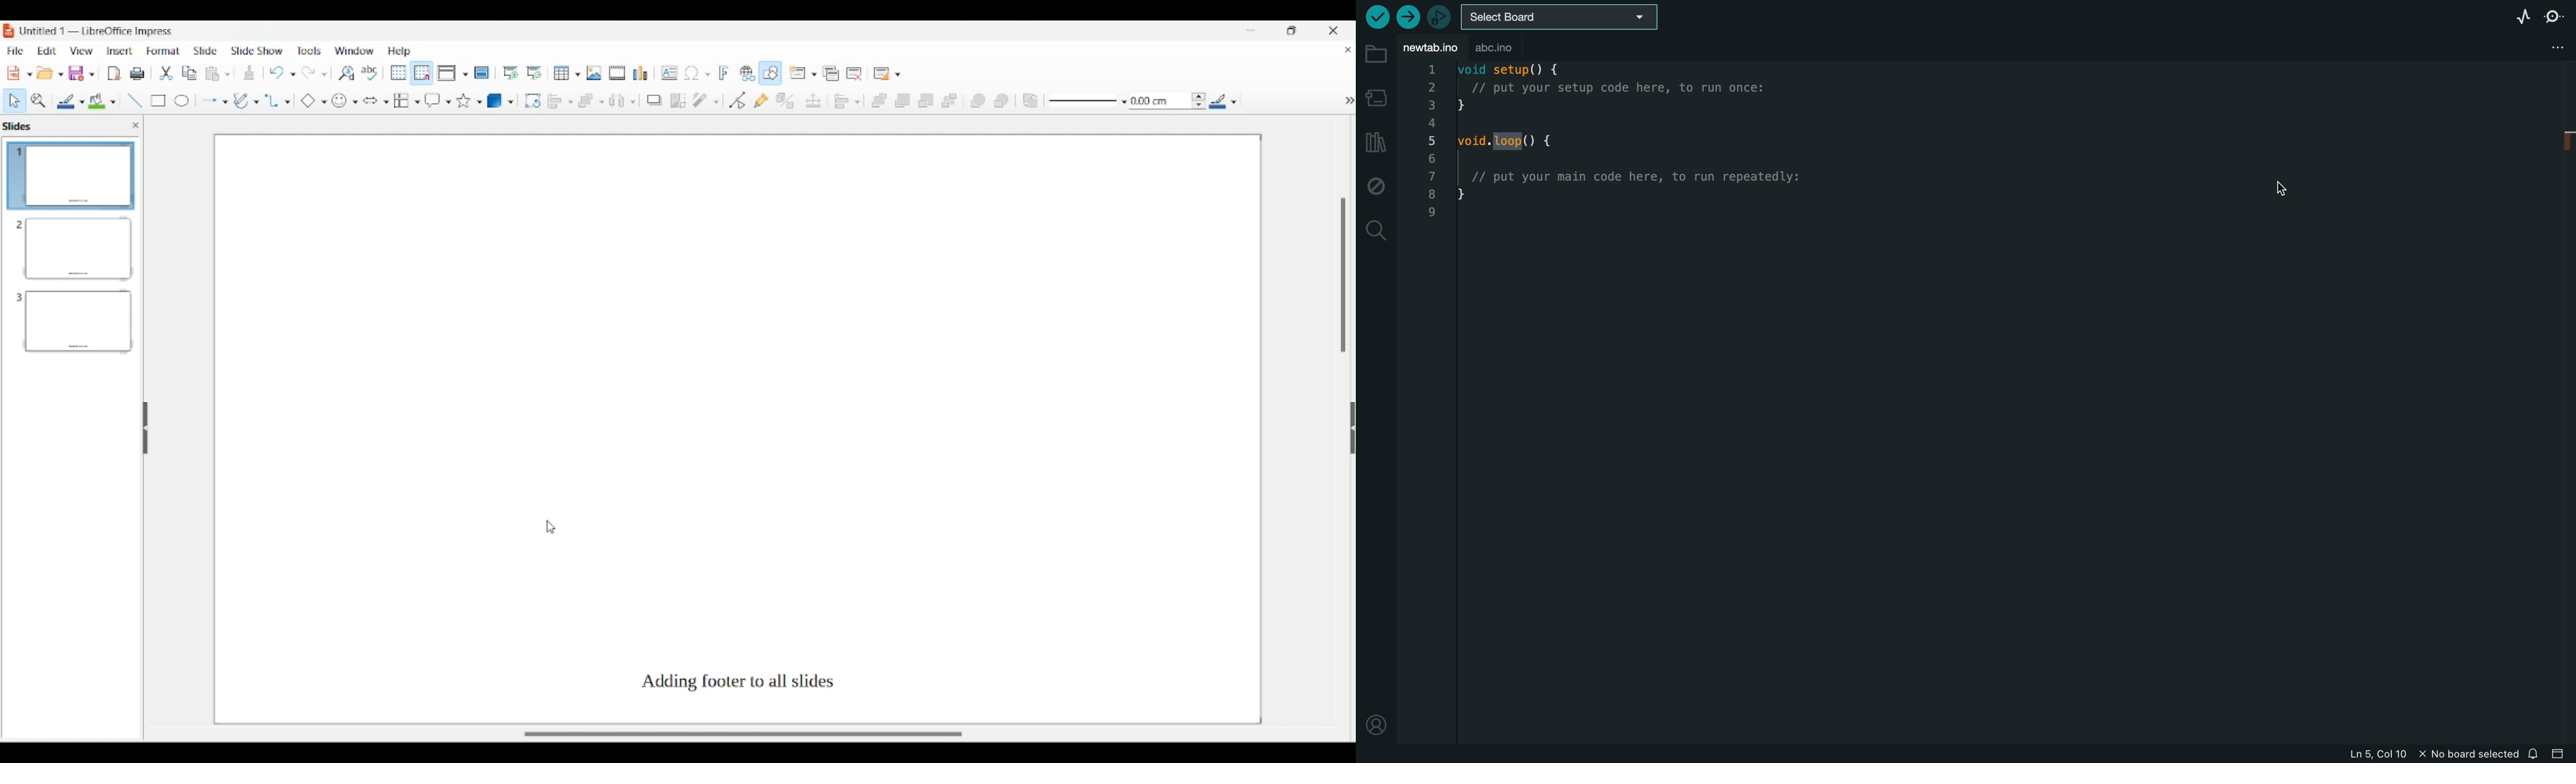 Image resolution: width=2576 pixels, height=784 pixels. What do you see at coordinates (803, 73) in the screenshot?
I see `New slide options` at bounding box center [803, 73].